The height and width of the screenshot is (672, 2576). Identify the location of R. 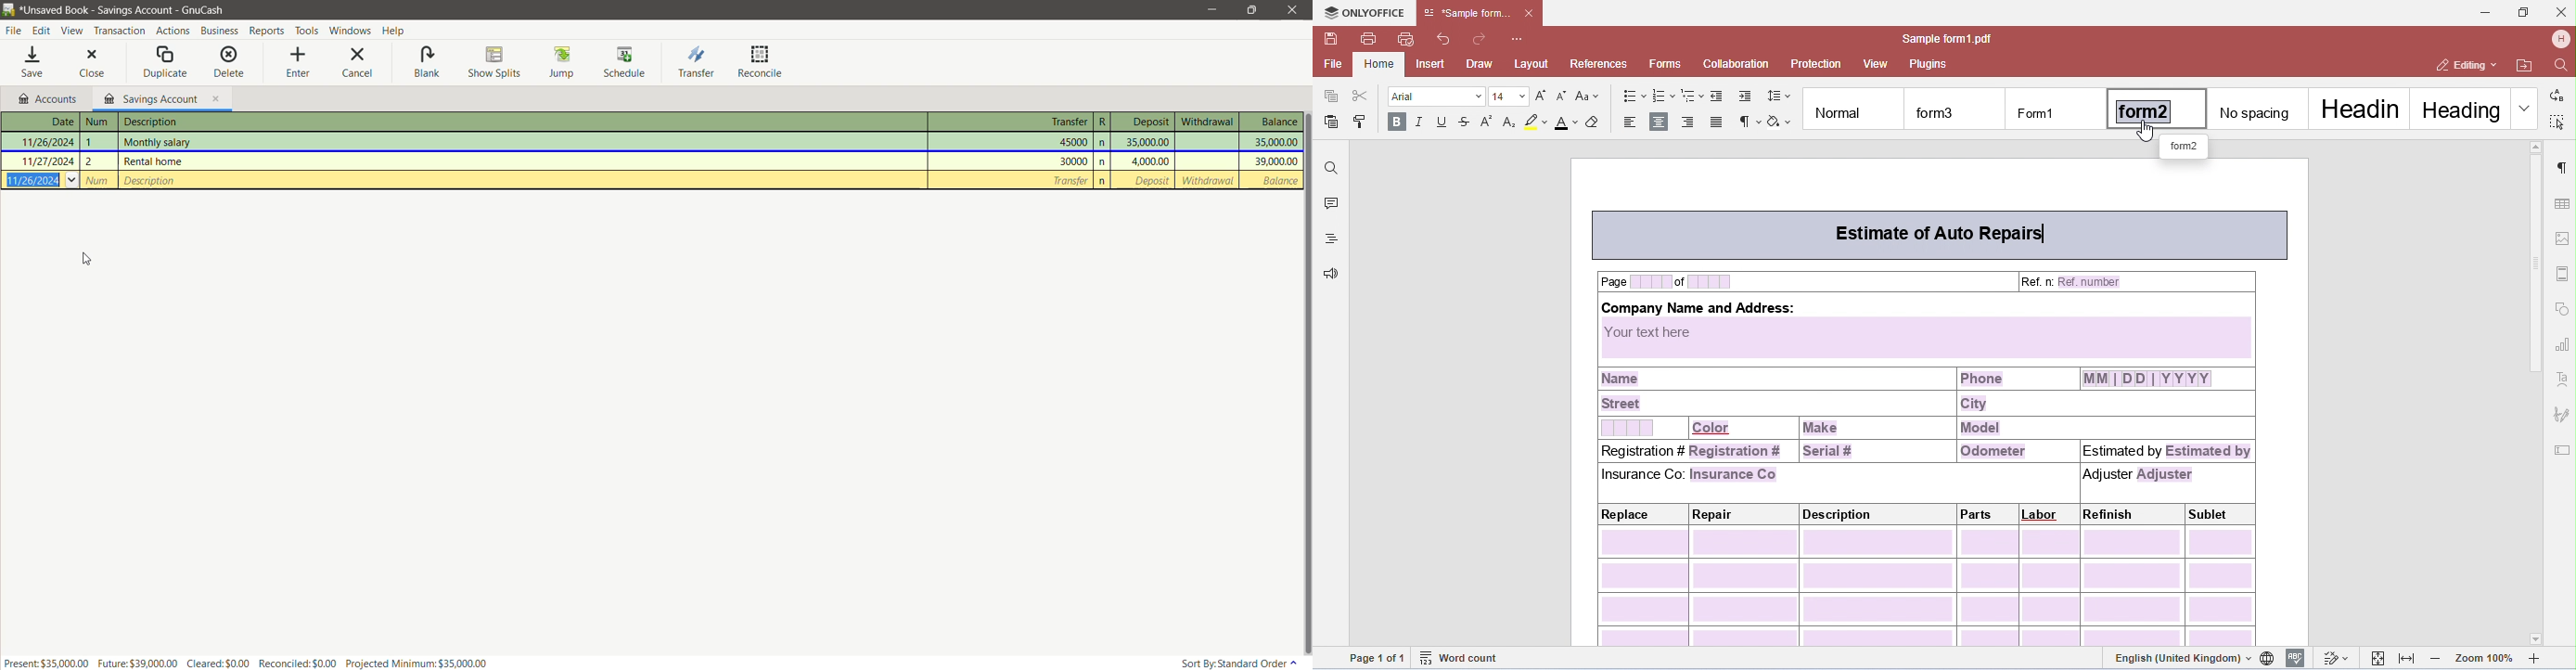
(1104, 121).